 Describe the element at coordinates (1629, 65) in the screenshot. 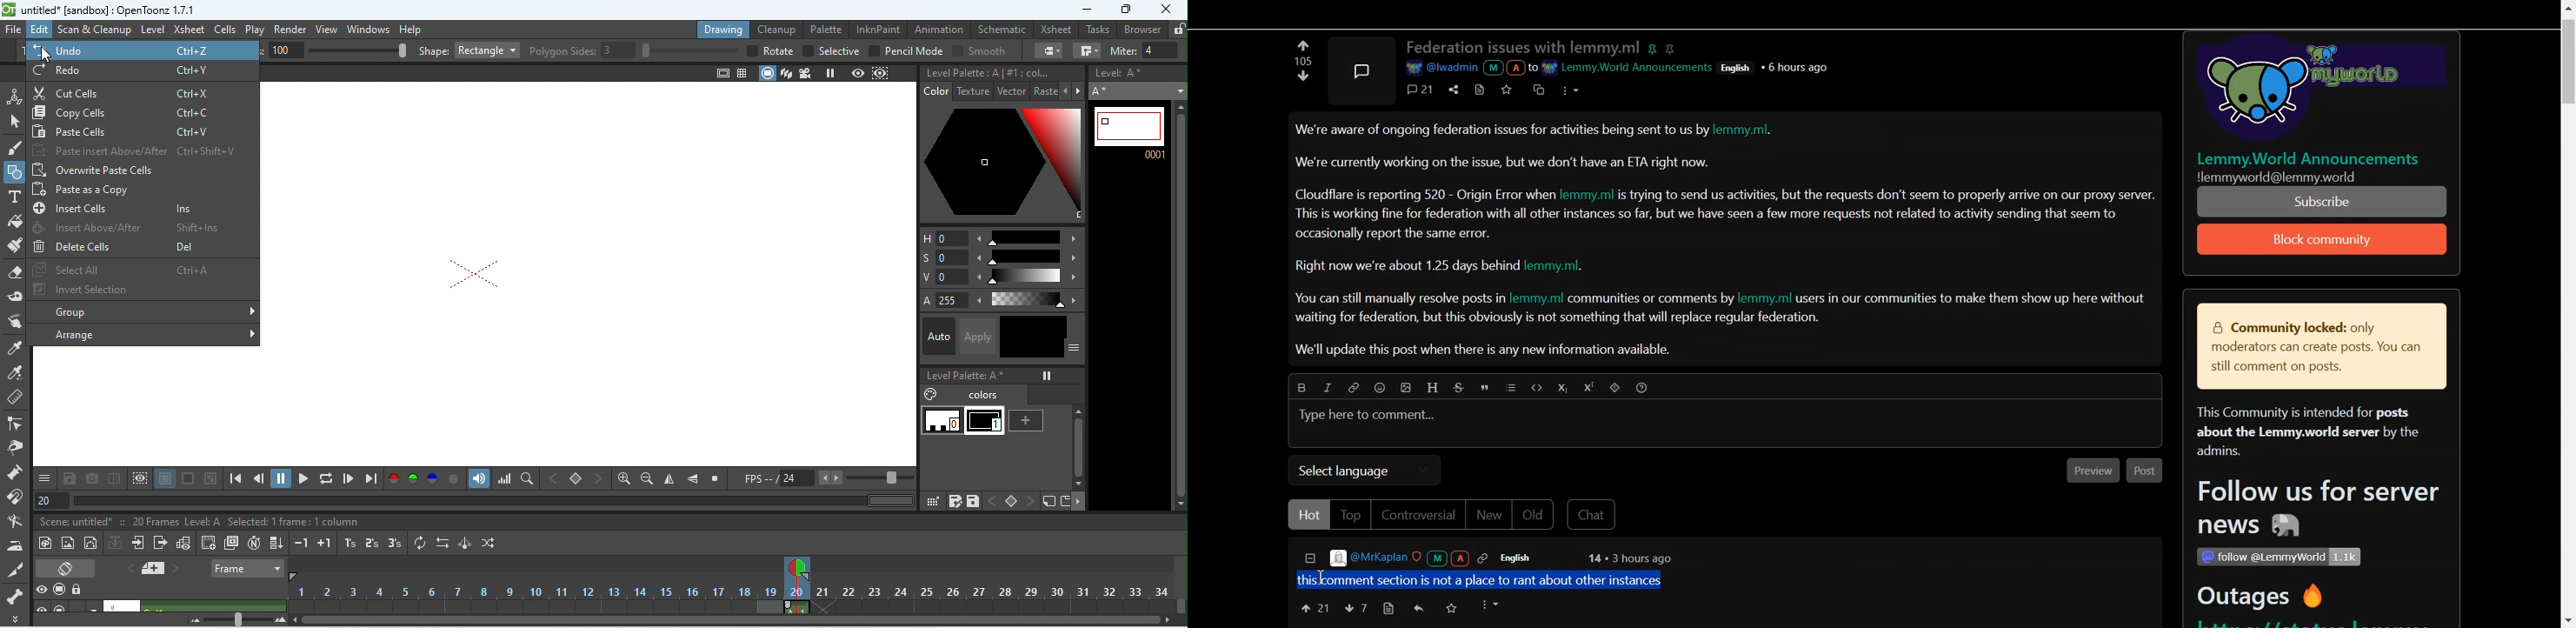

I see `wr Lemmy.World Announcement:` at that location.